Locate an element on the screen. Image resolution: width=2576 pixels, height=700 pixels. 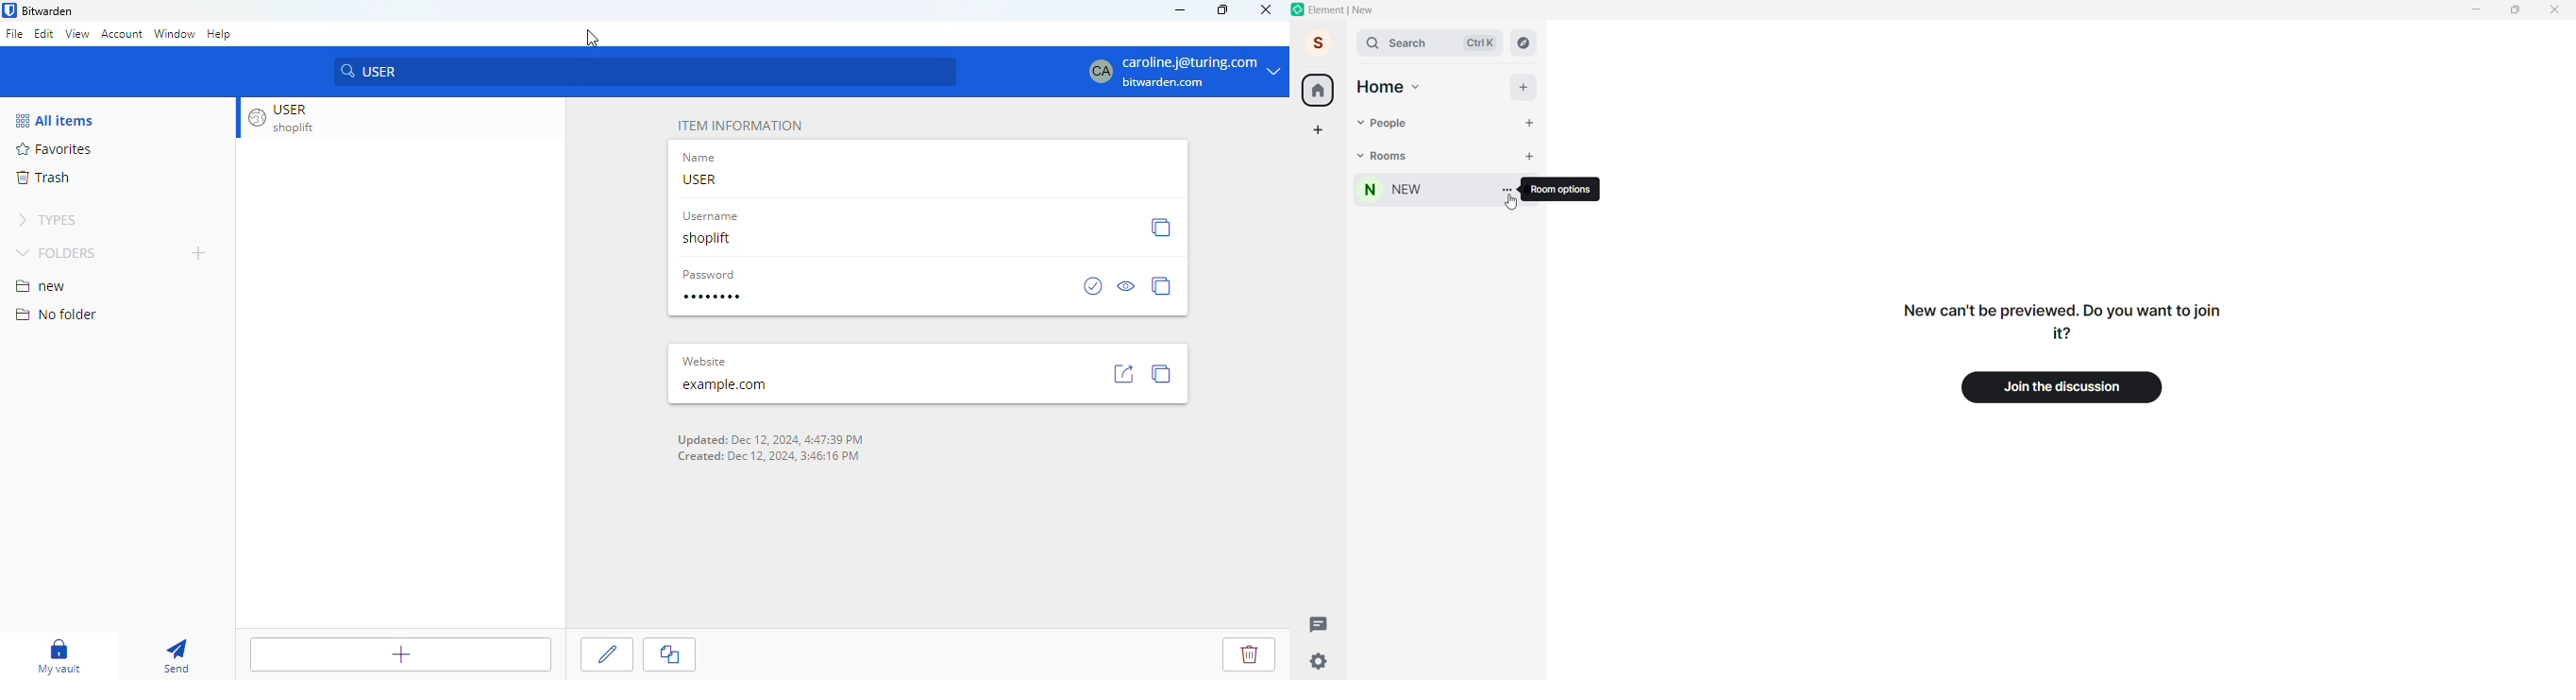
Website is located at coordinates (706, 360).